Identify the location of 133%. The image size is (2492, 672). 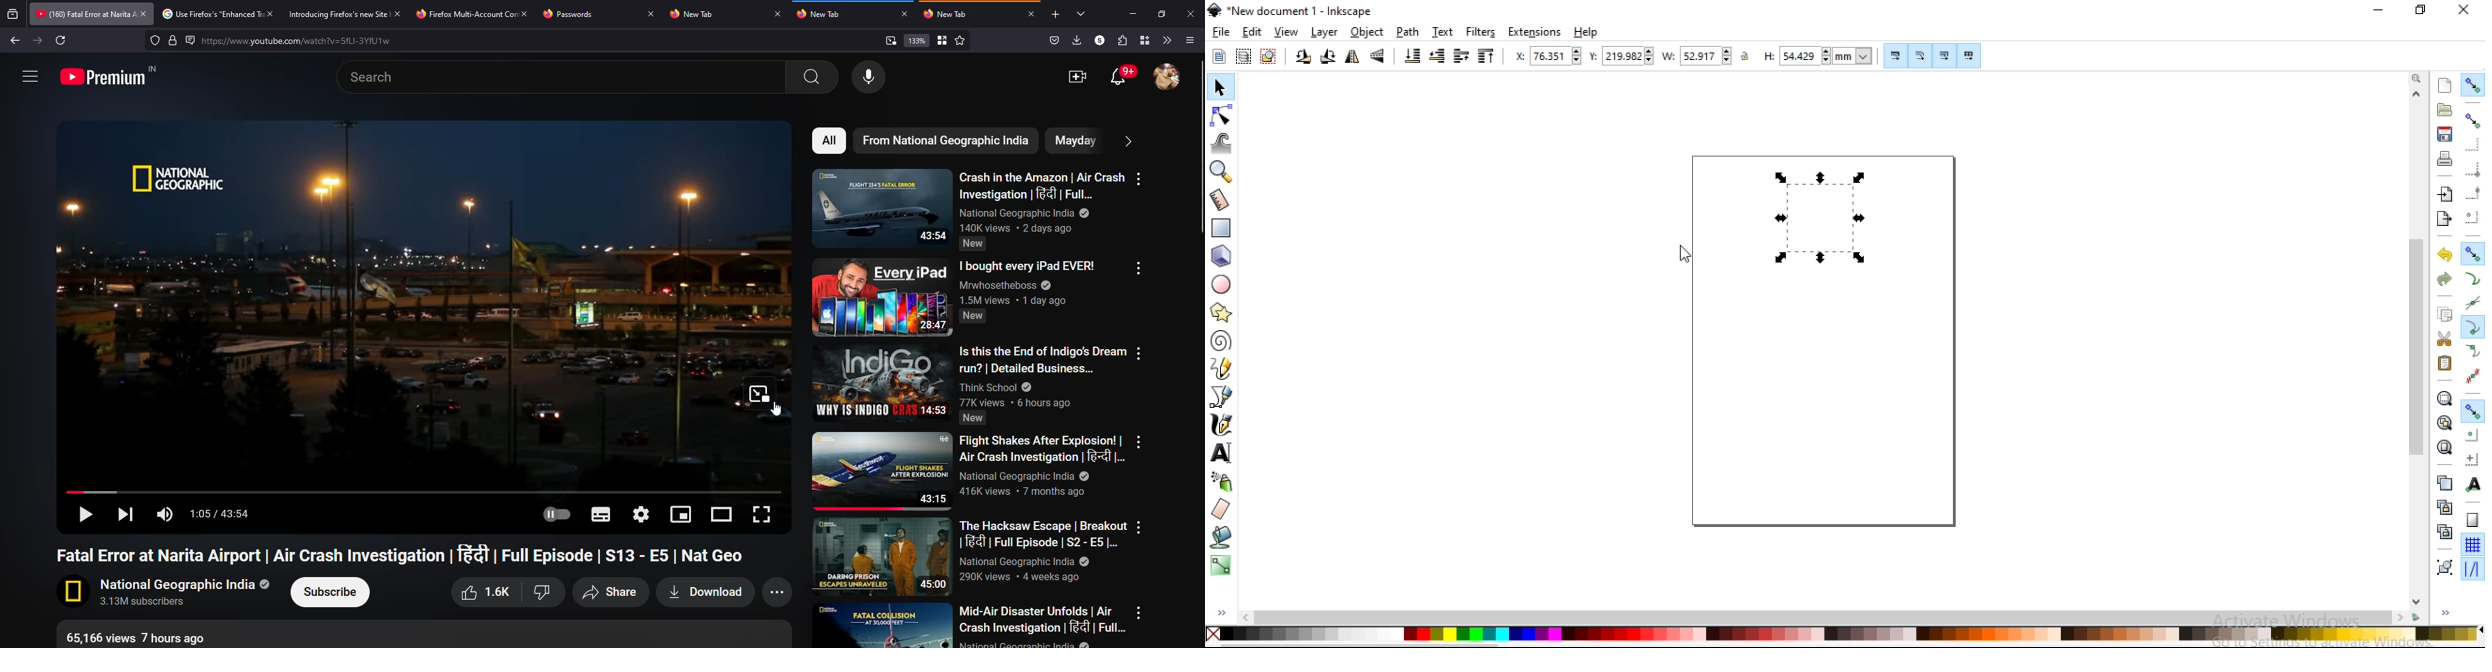
(917, 40).